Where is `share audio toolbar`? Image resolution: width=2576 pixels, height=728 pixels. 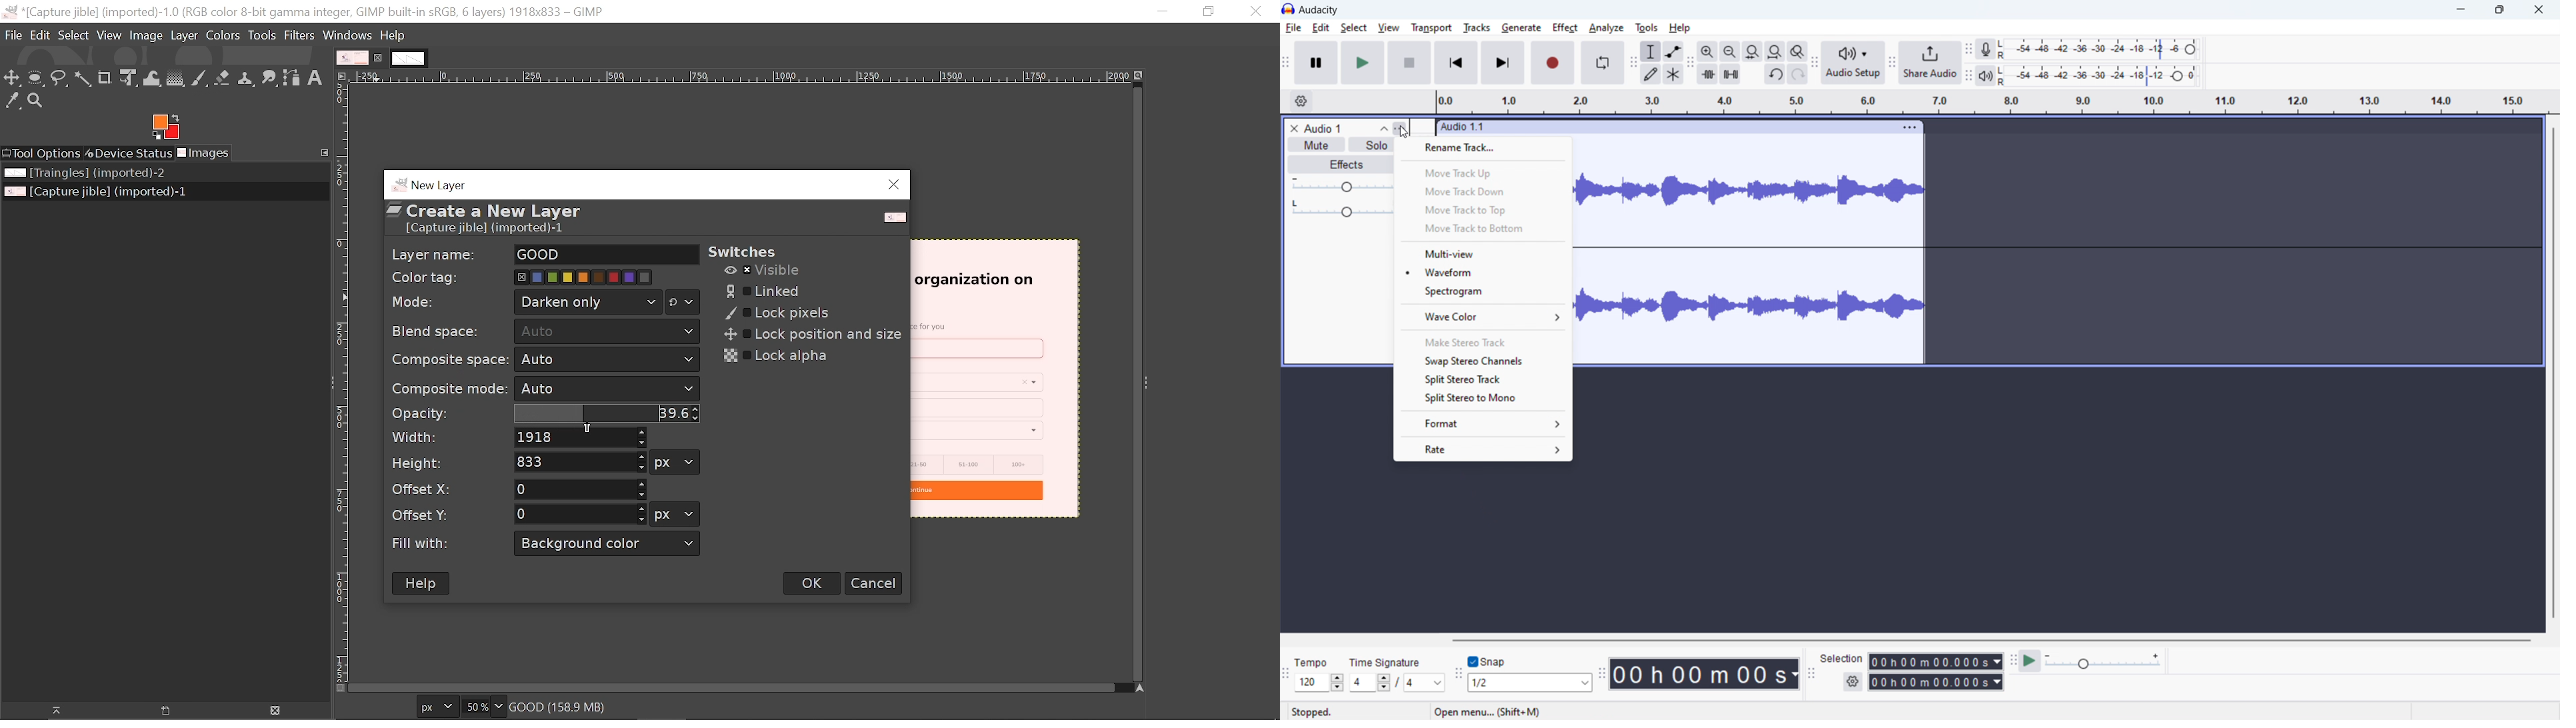 share audio toolbar is located at coordinates (1892, 63).